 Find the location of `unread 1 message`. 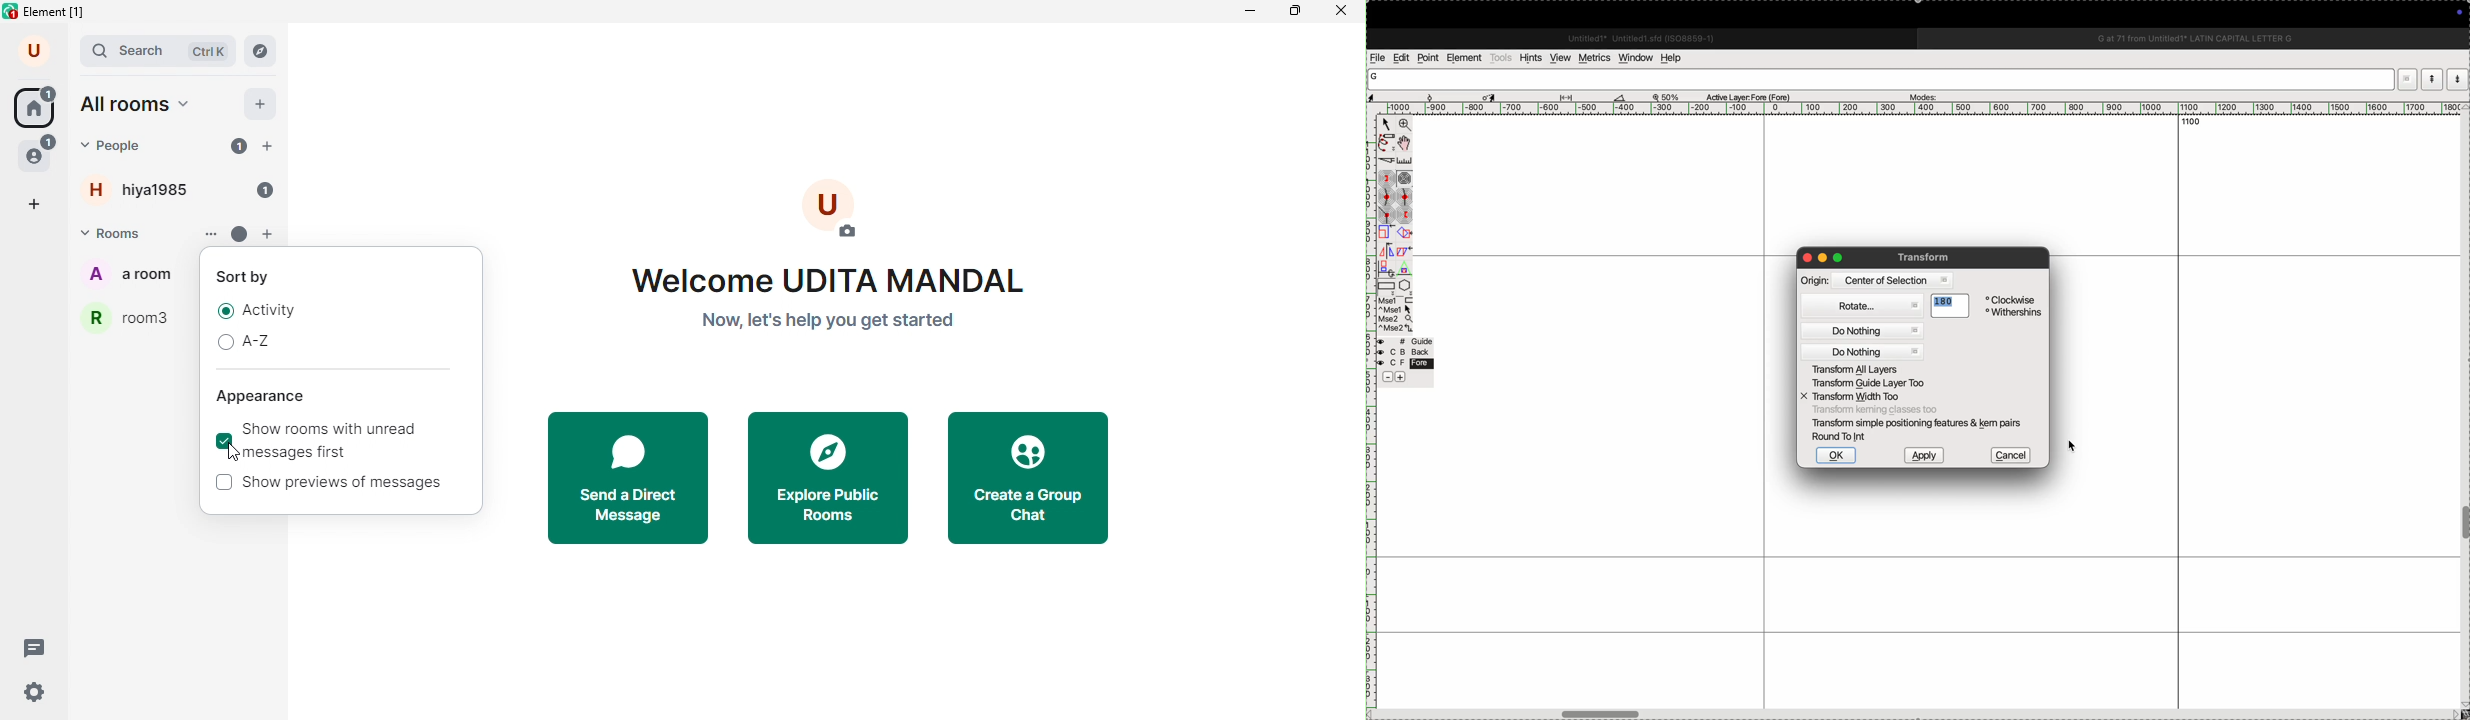

unread 1 message is located at coordinates (268, 192).